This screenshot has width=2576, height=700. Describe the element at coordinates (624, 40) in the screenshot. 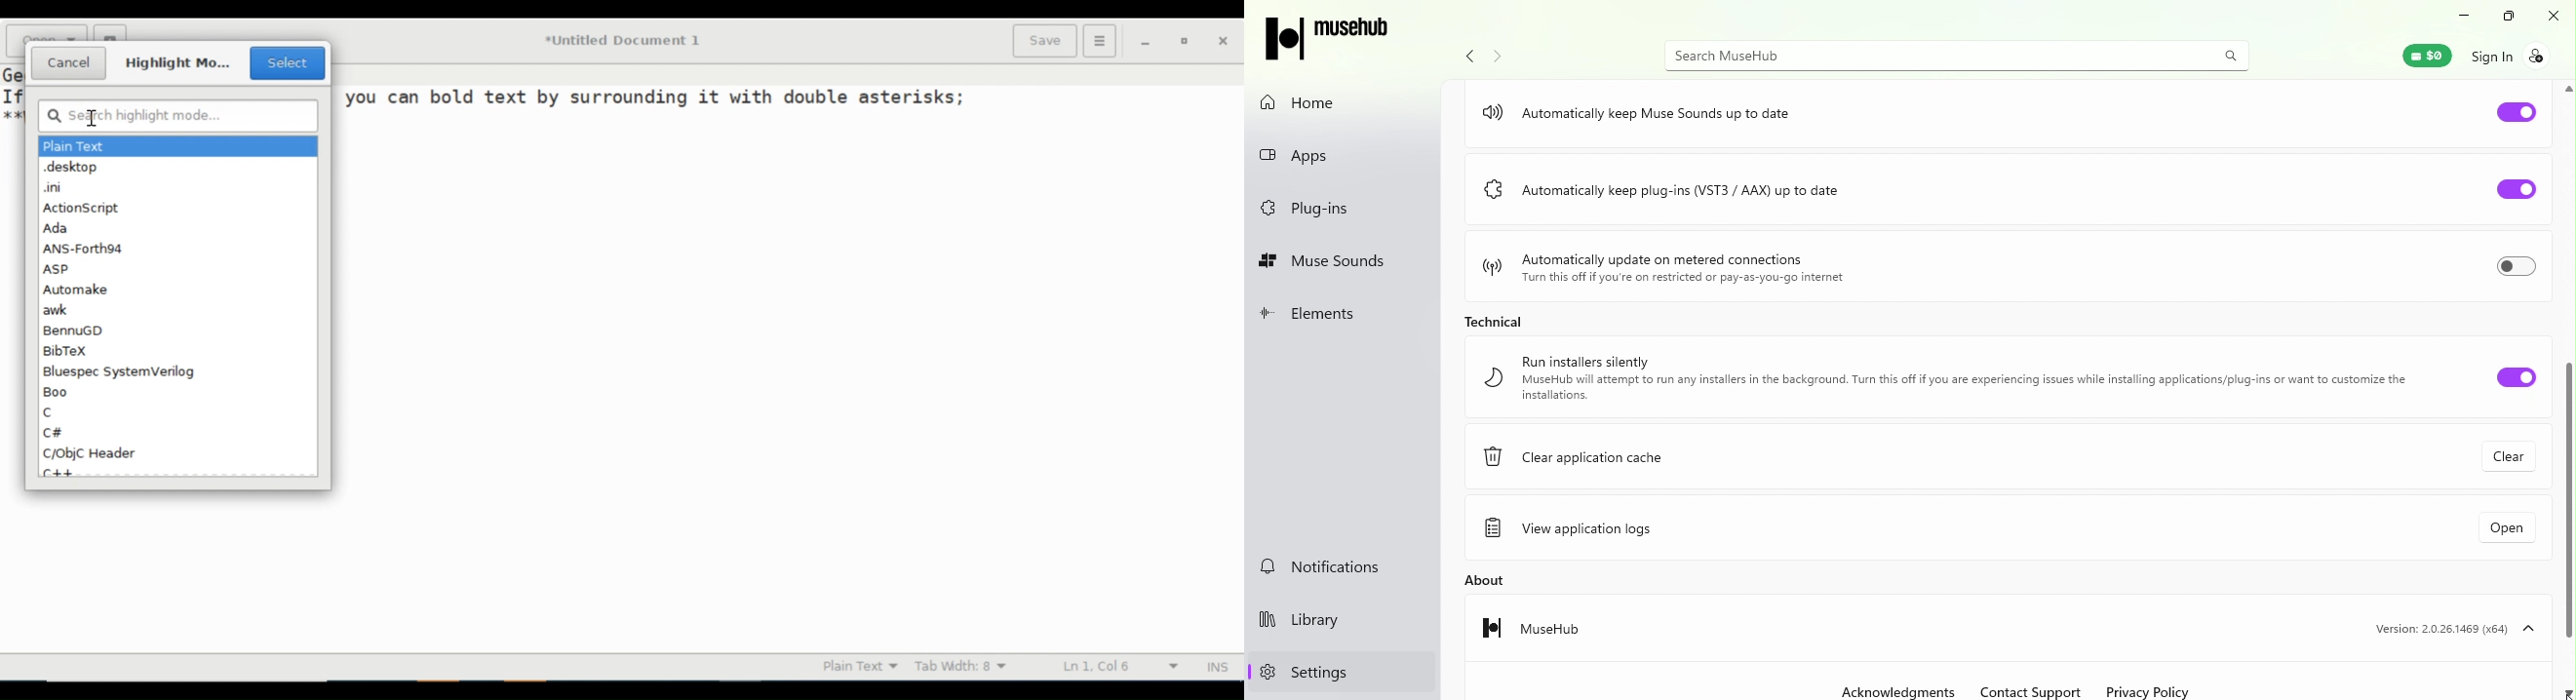

I see `*Untitled Document 1` at that location.